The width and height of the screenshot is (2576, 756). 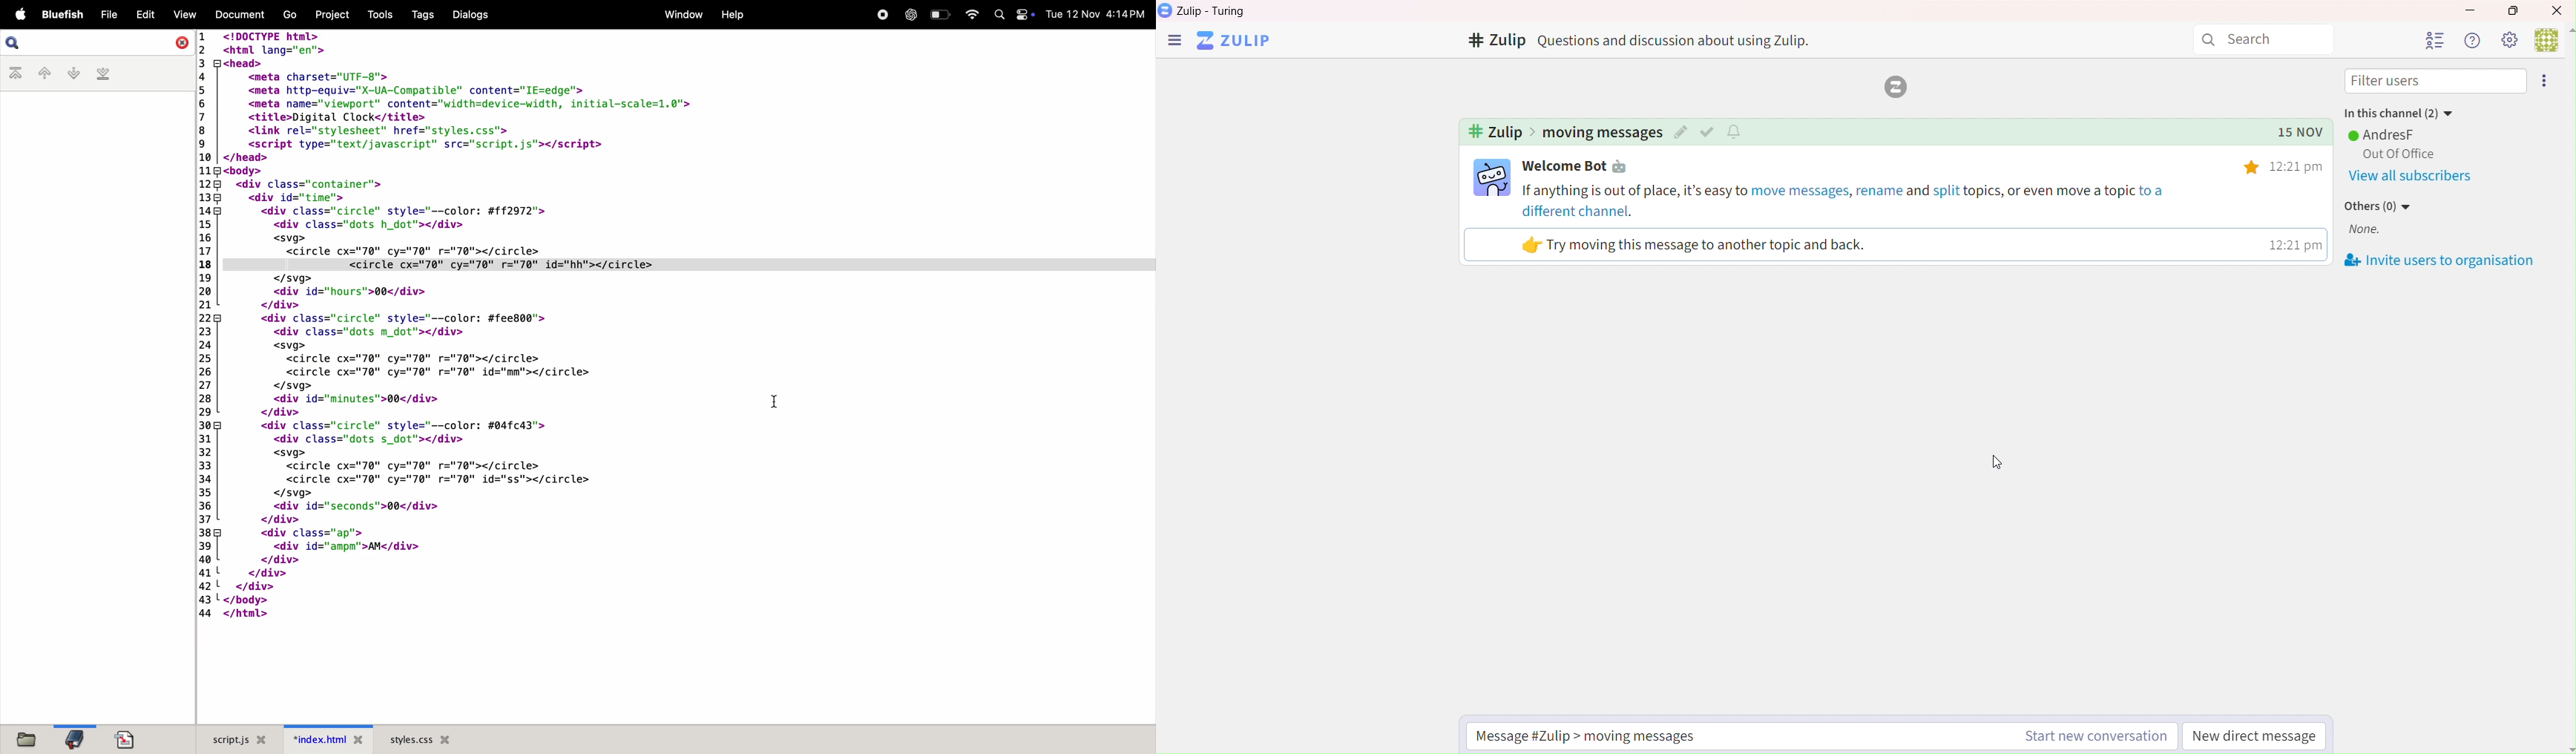 I want to click on first book mark, so click(x=16, y=74).